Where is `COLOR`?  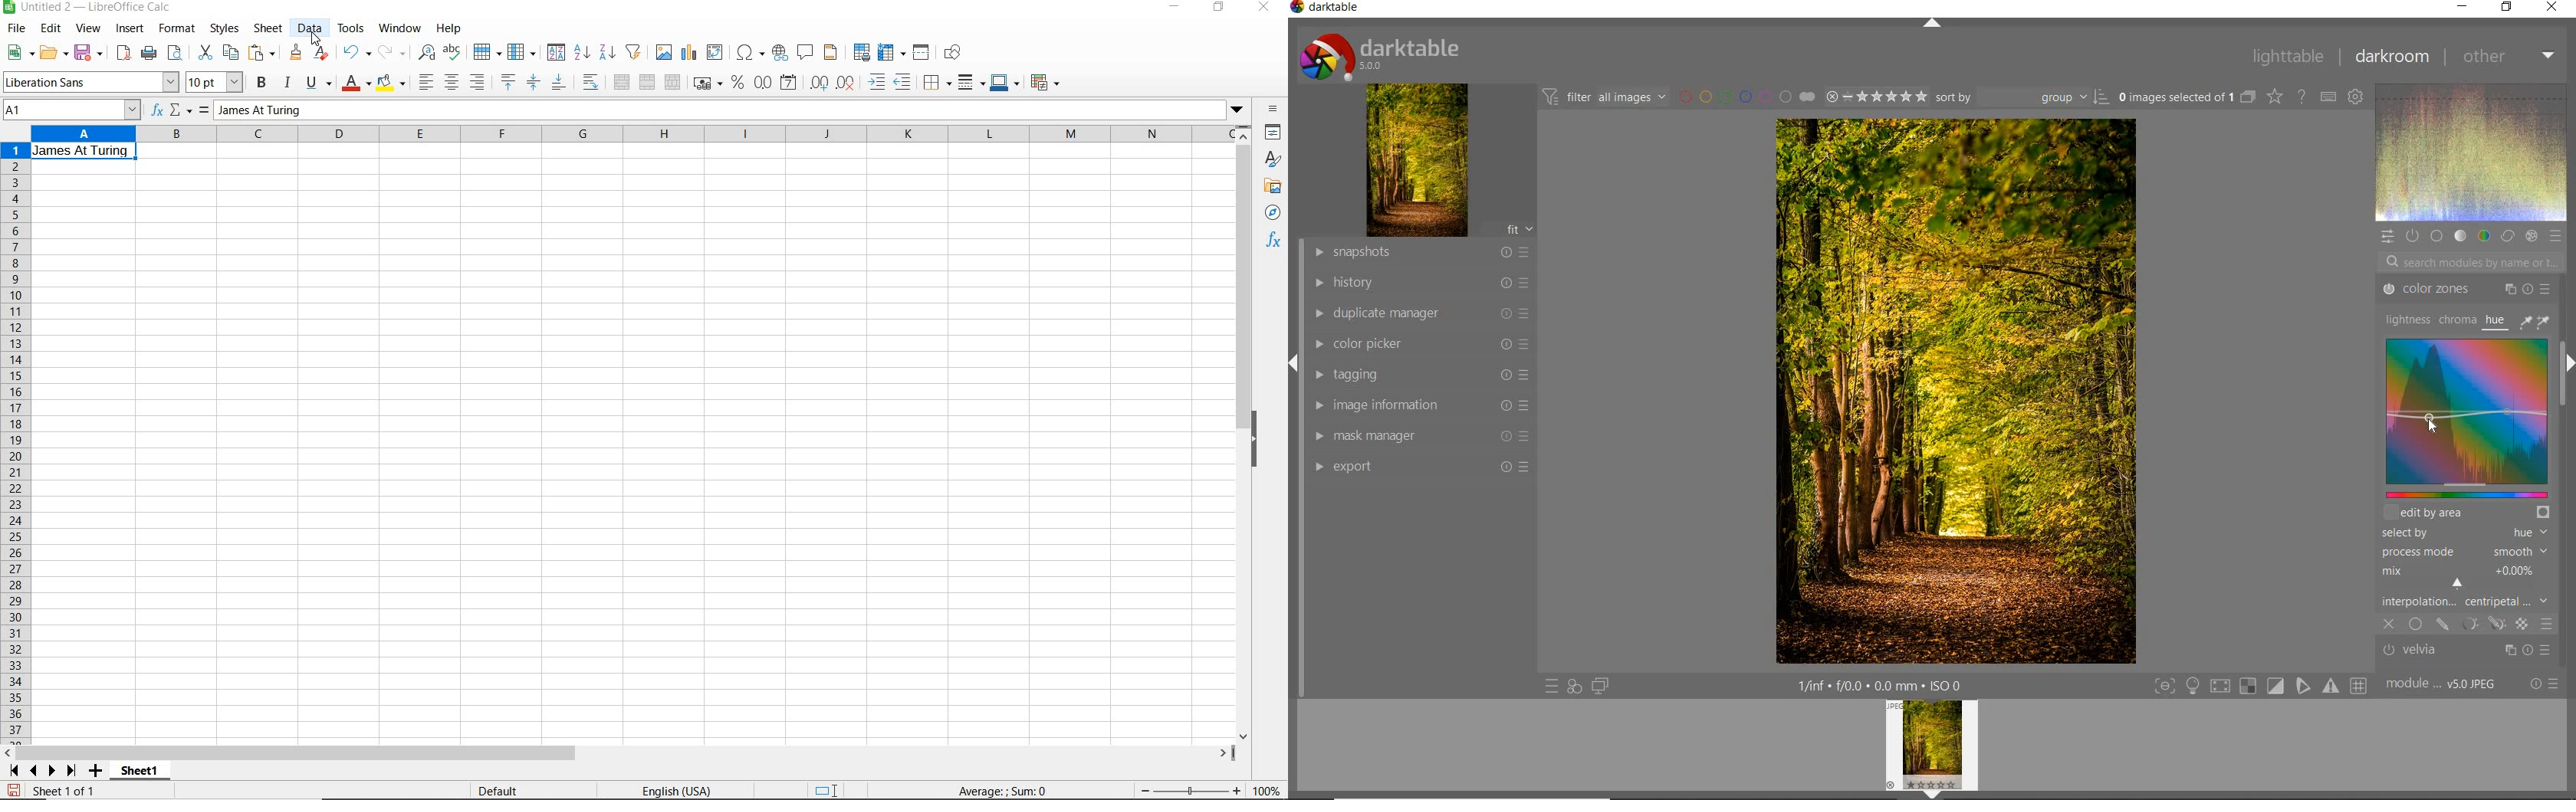 COLOR is located at coordinates (2486, 236).